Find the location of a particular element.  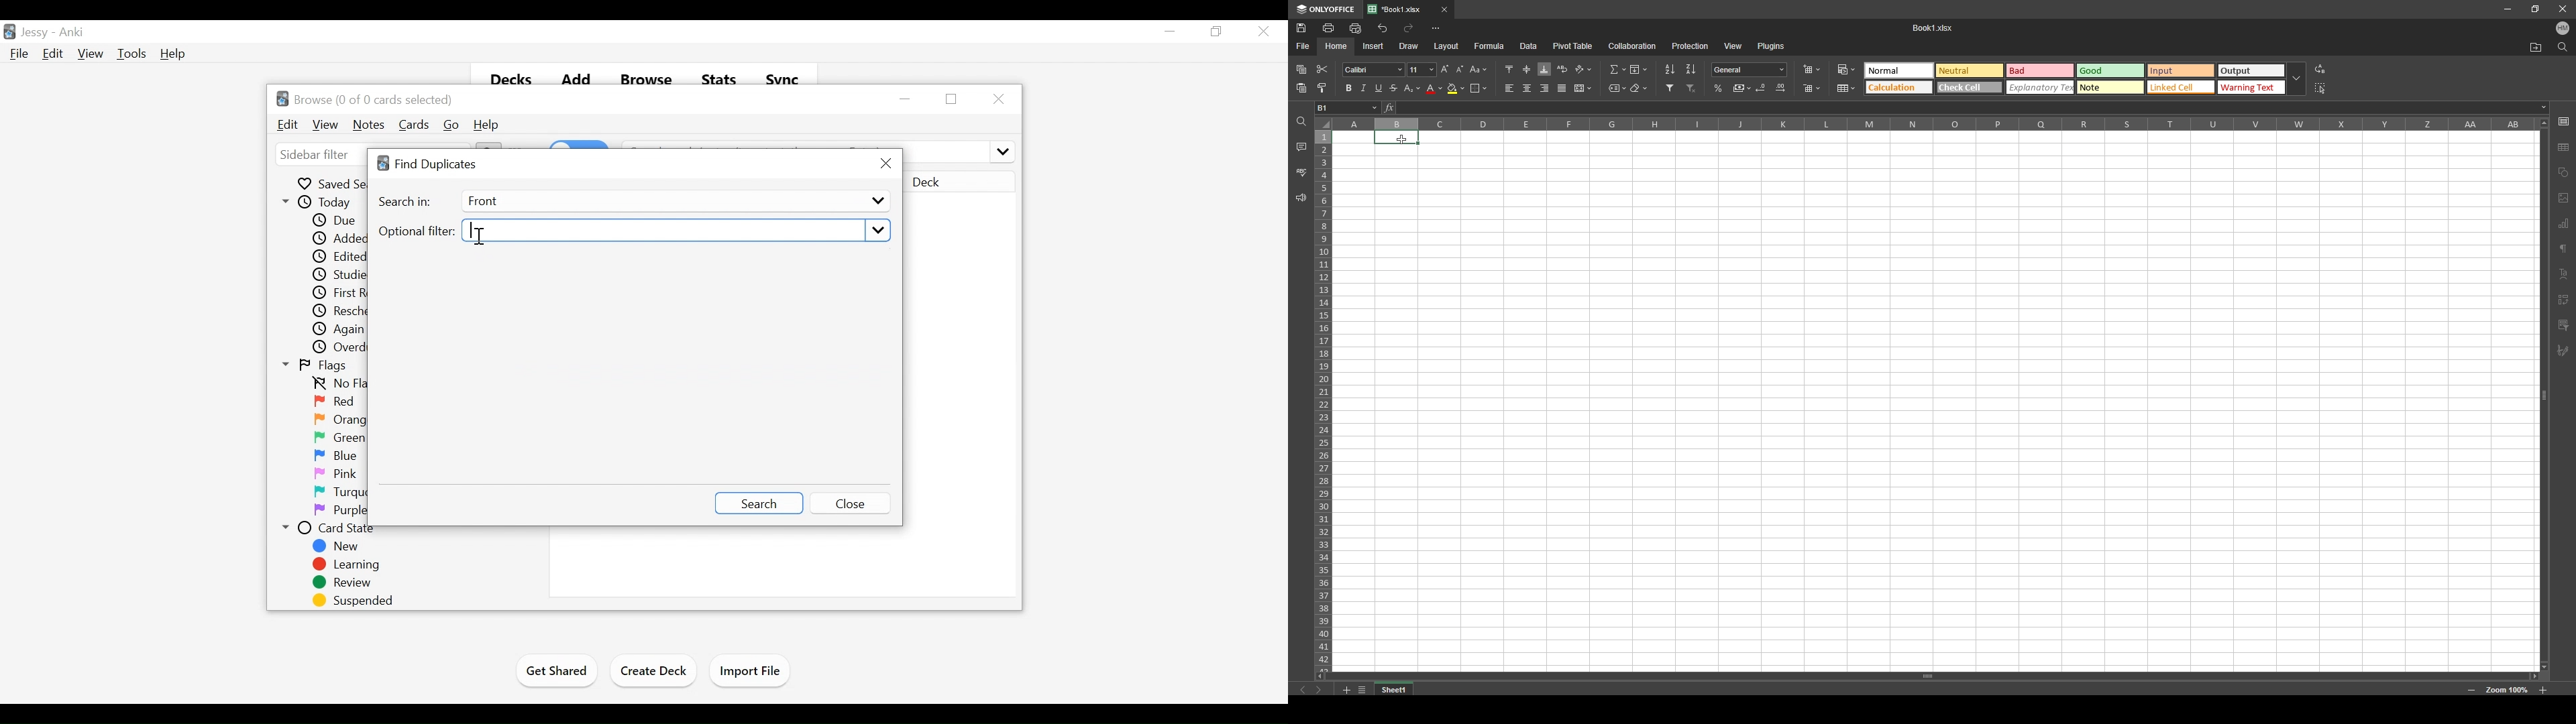

Restore is located at coordinates (953, 99).